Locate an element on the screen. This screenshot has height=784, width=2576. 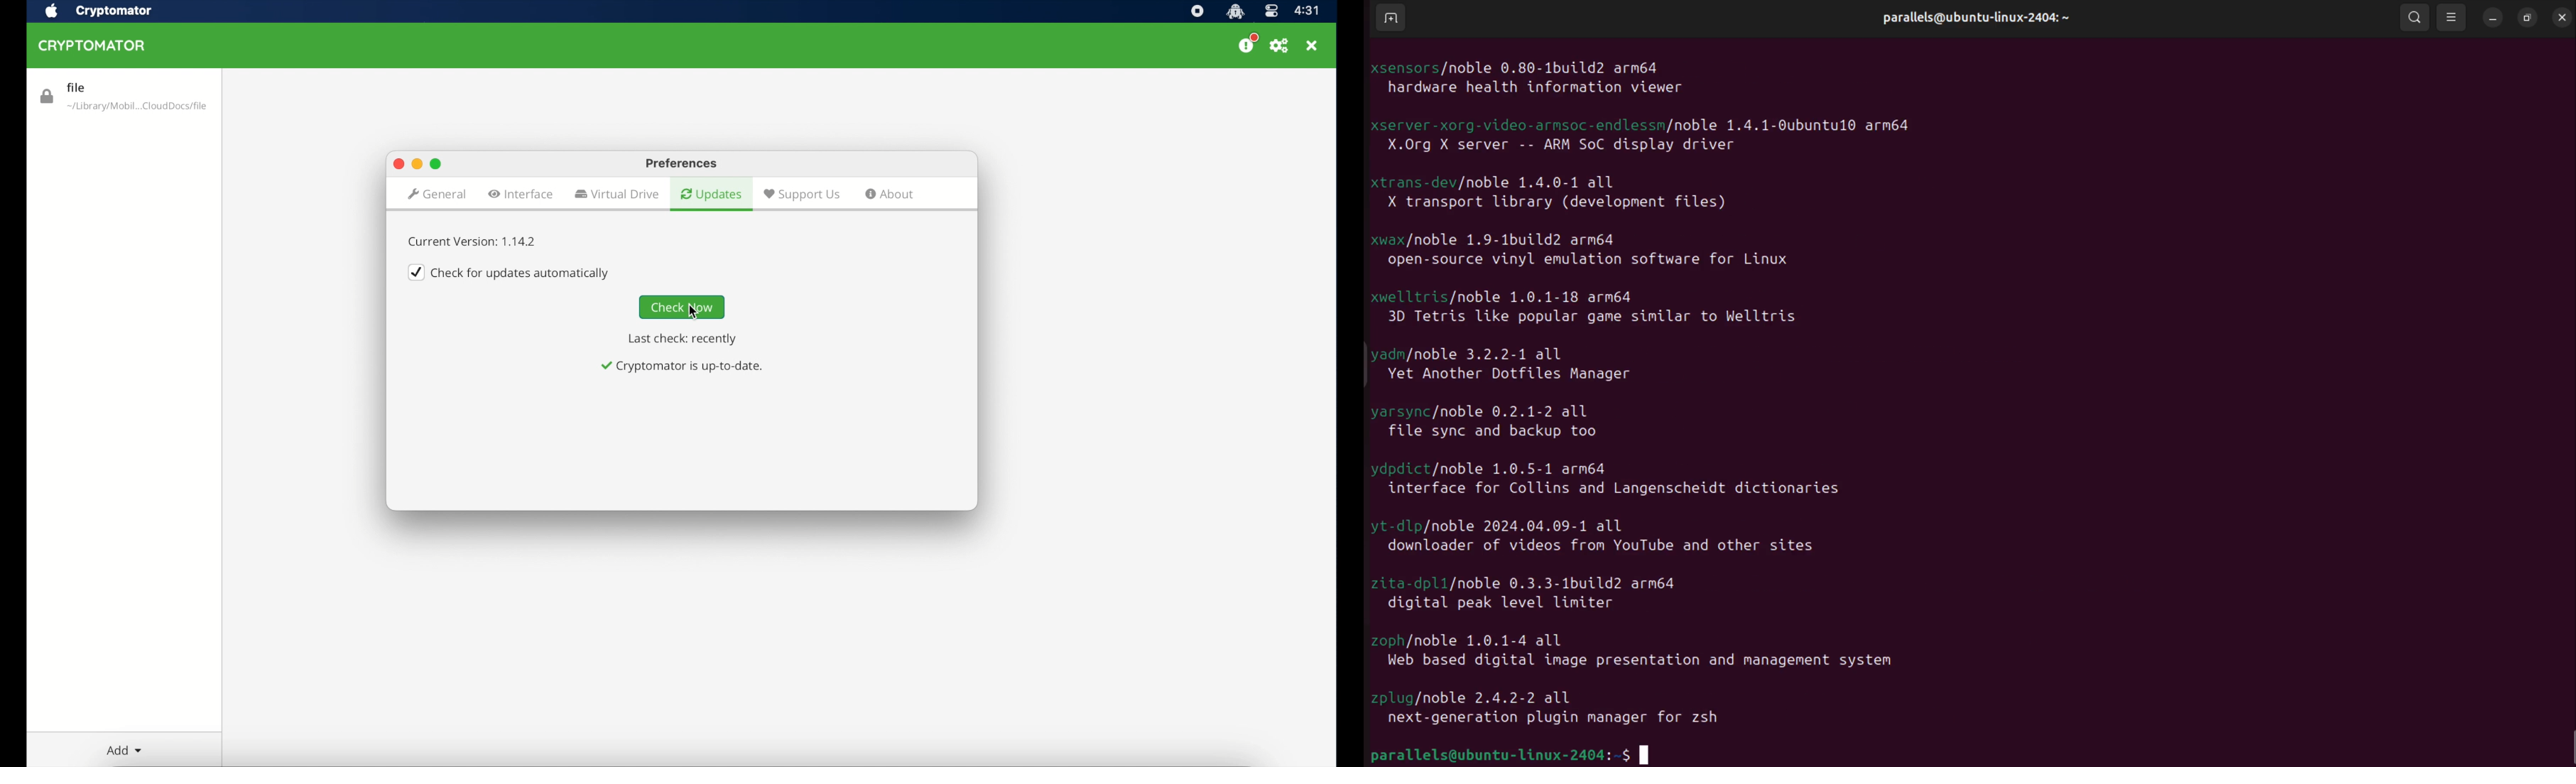
general is located at coordinates (436, 194).